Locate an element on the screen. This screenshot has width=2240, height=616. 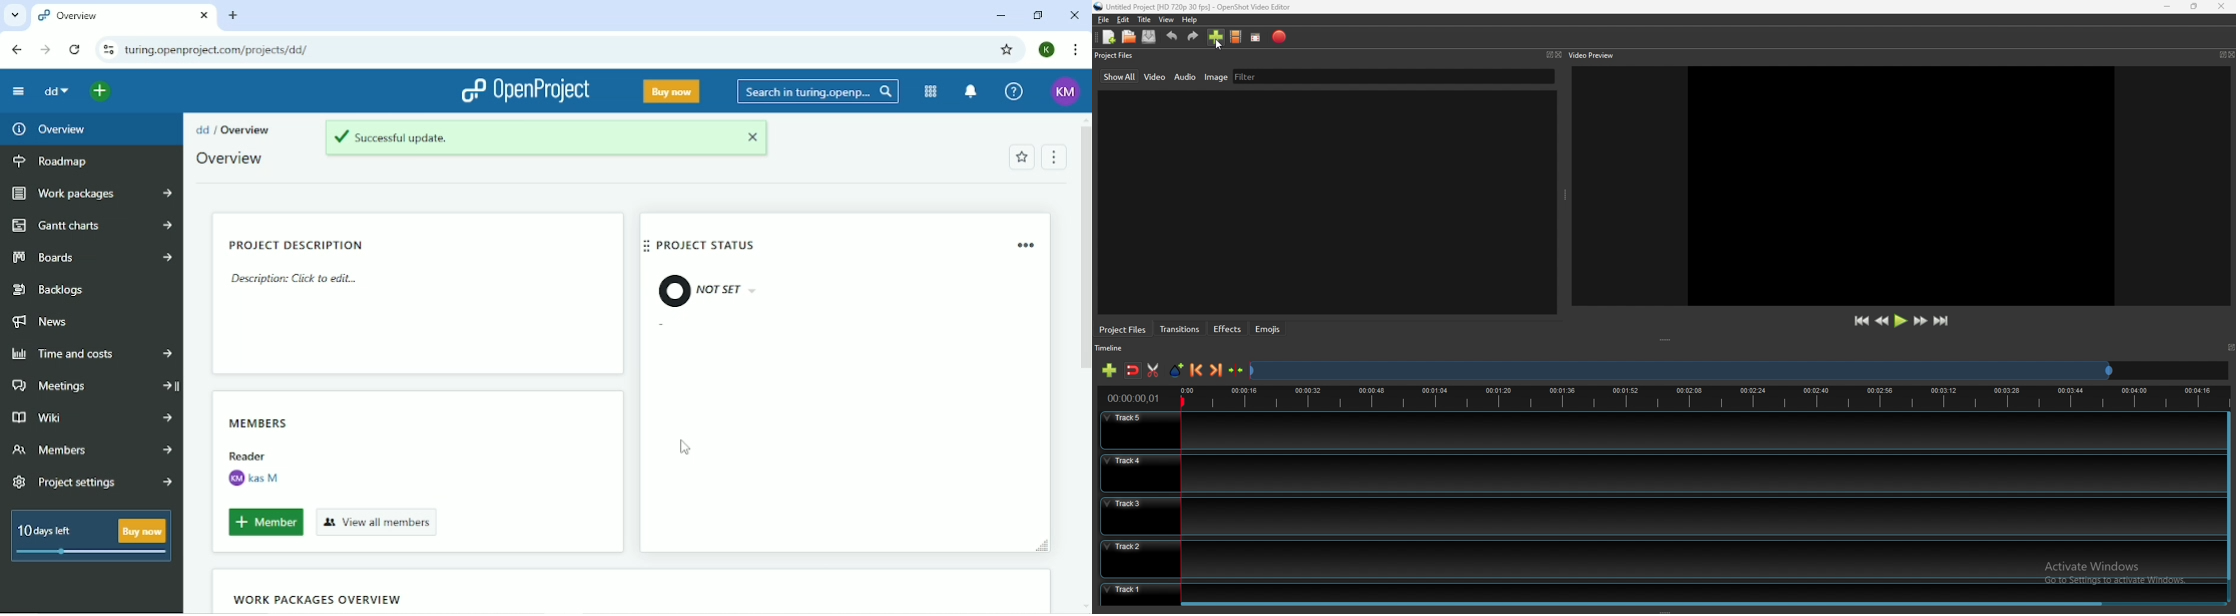
adjust is located at coordinates (1567, 195).